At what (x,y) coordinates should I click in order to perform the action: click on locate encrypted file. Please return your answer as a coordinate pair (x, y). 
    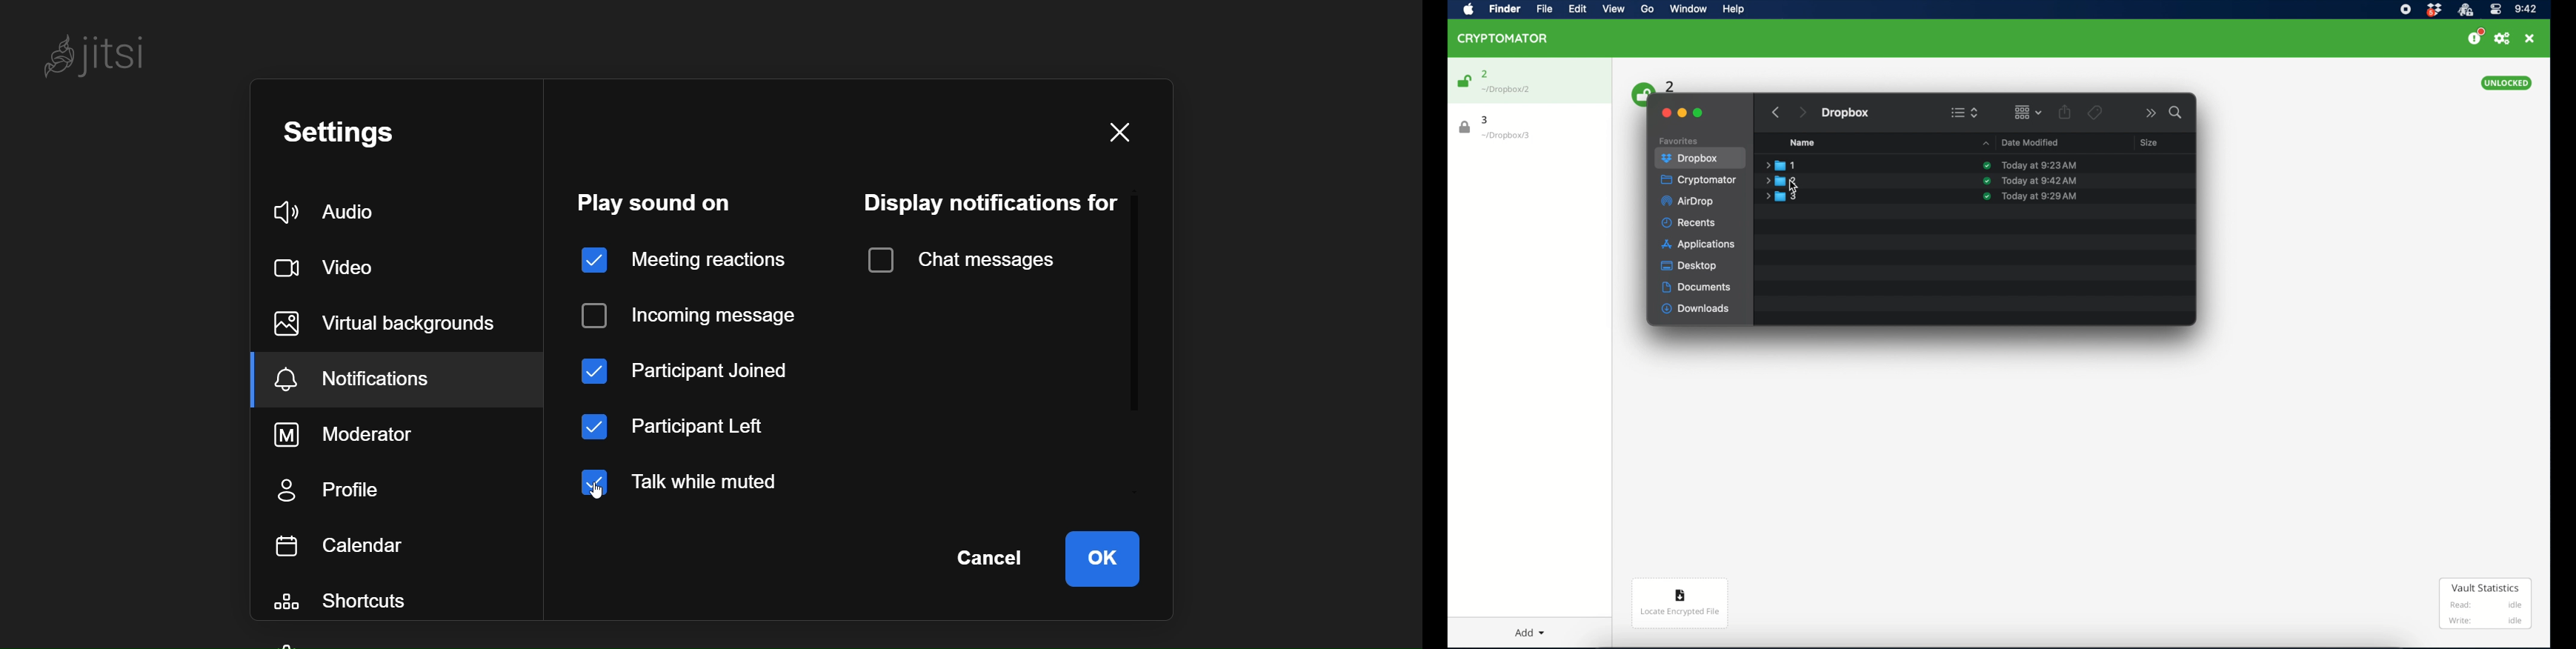
    Looking at the image, I should click on (1680, 603).